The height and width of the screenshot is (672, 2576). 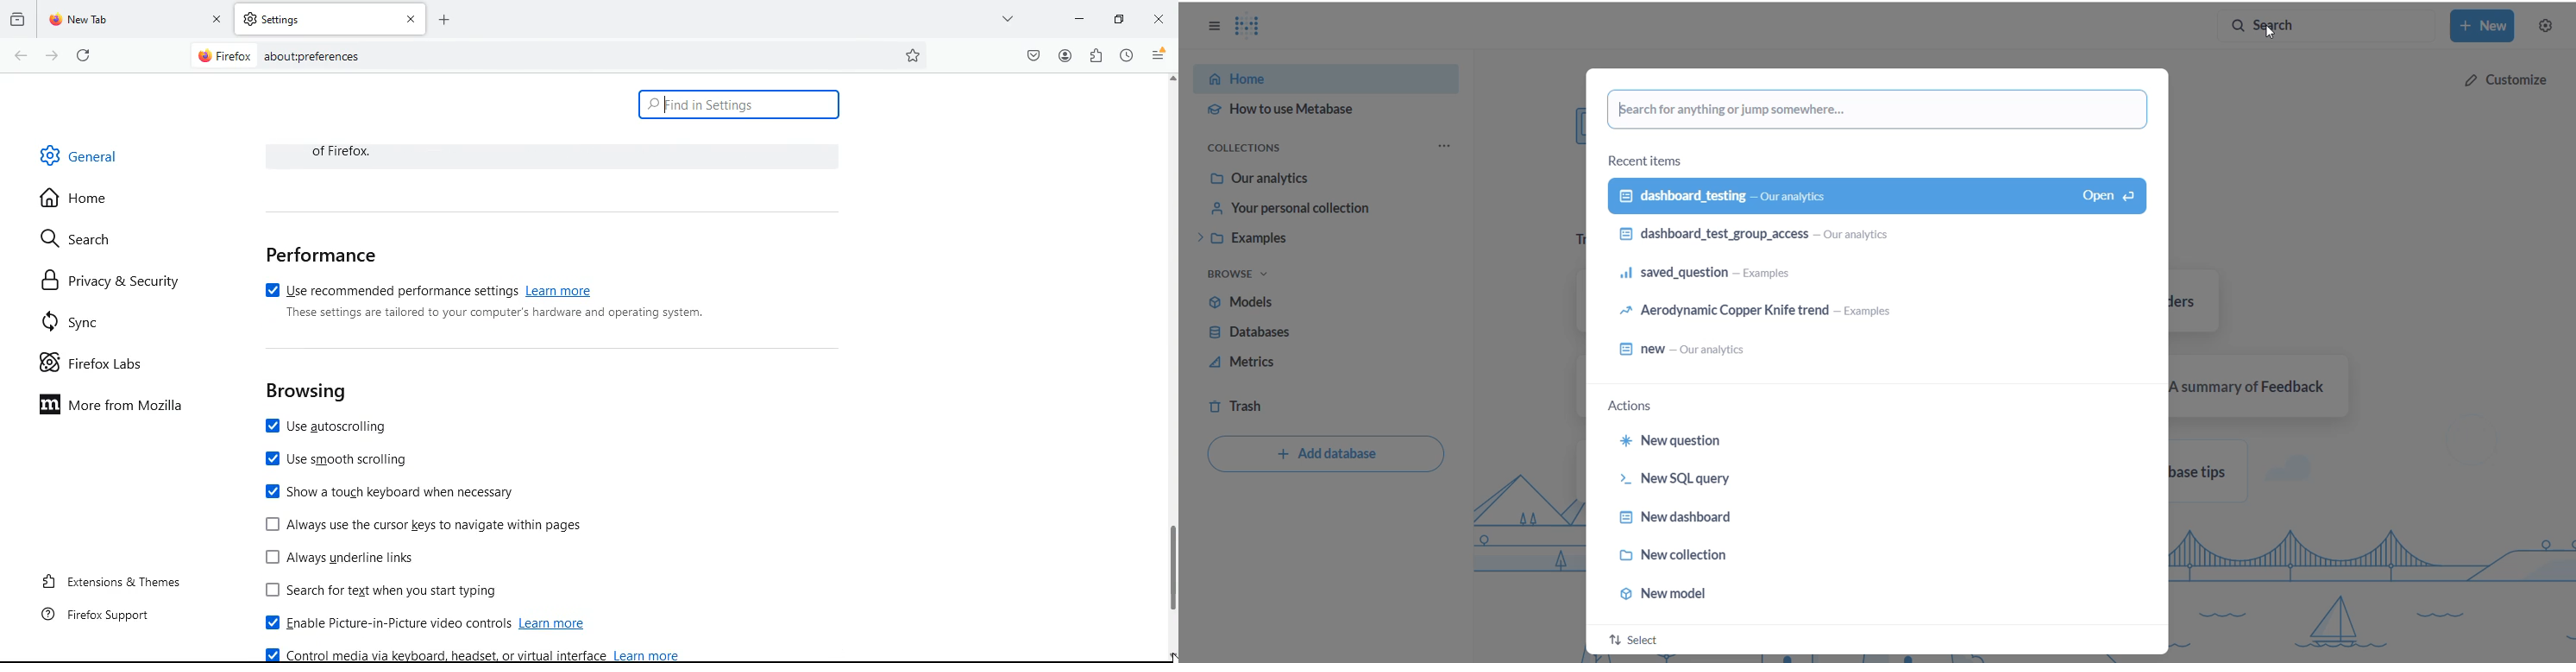 What do you see at coordinates (429, 287) in the screenshot?
I see `use recommended performance settings` at bounding box center [429, 287].